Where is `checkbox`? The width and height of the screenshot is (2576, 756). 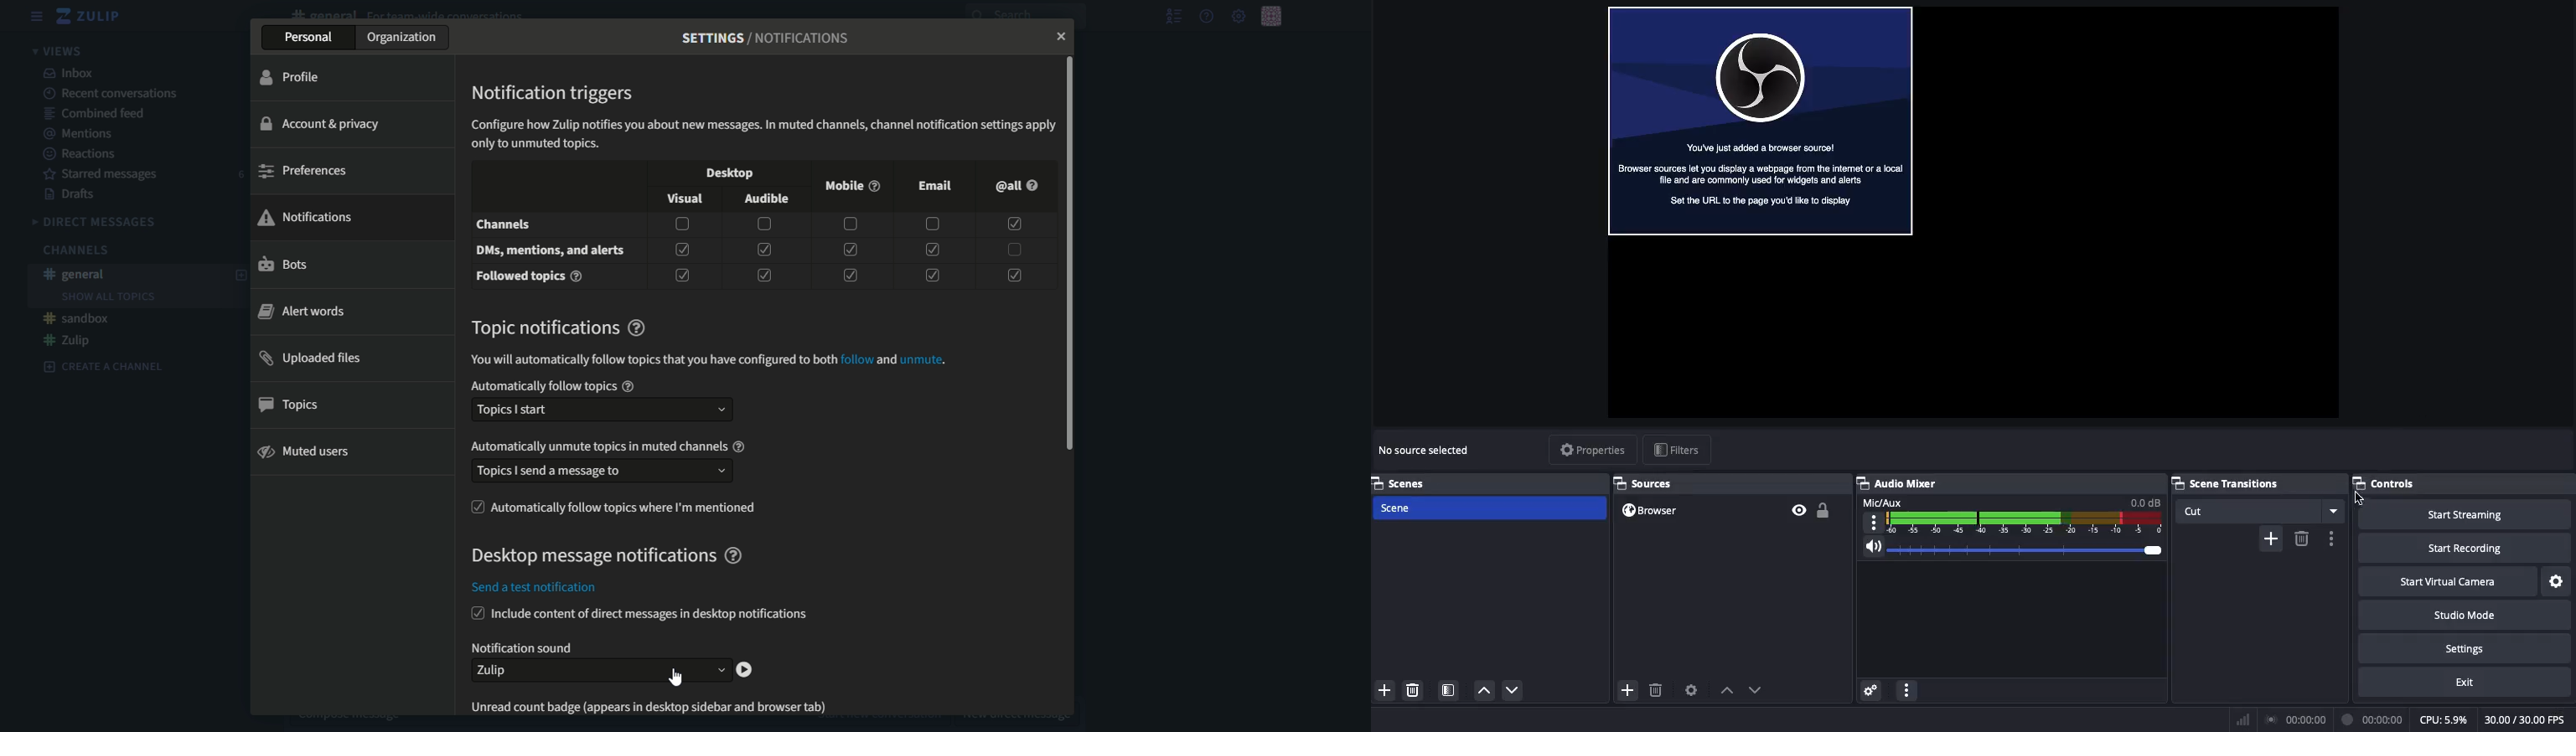
checkbox is located at coordinates (848, 224).